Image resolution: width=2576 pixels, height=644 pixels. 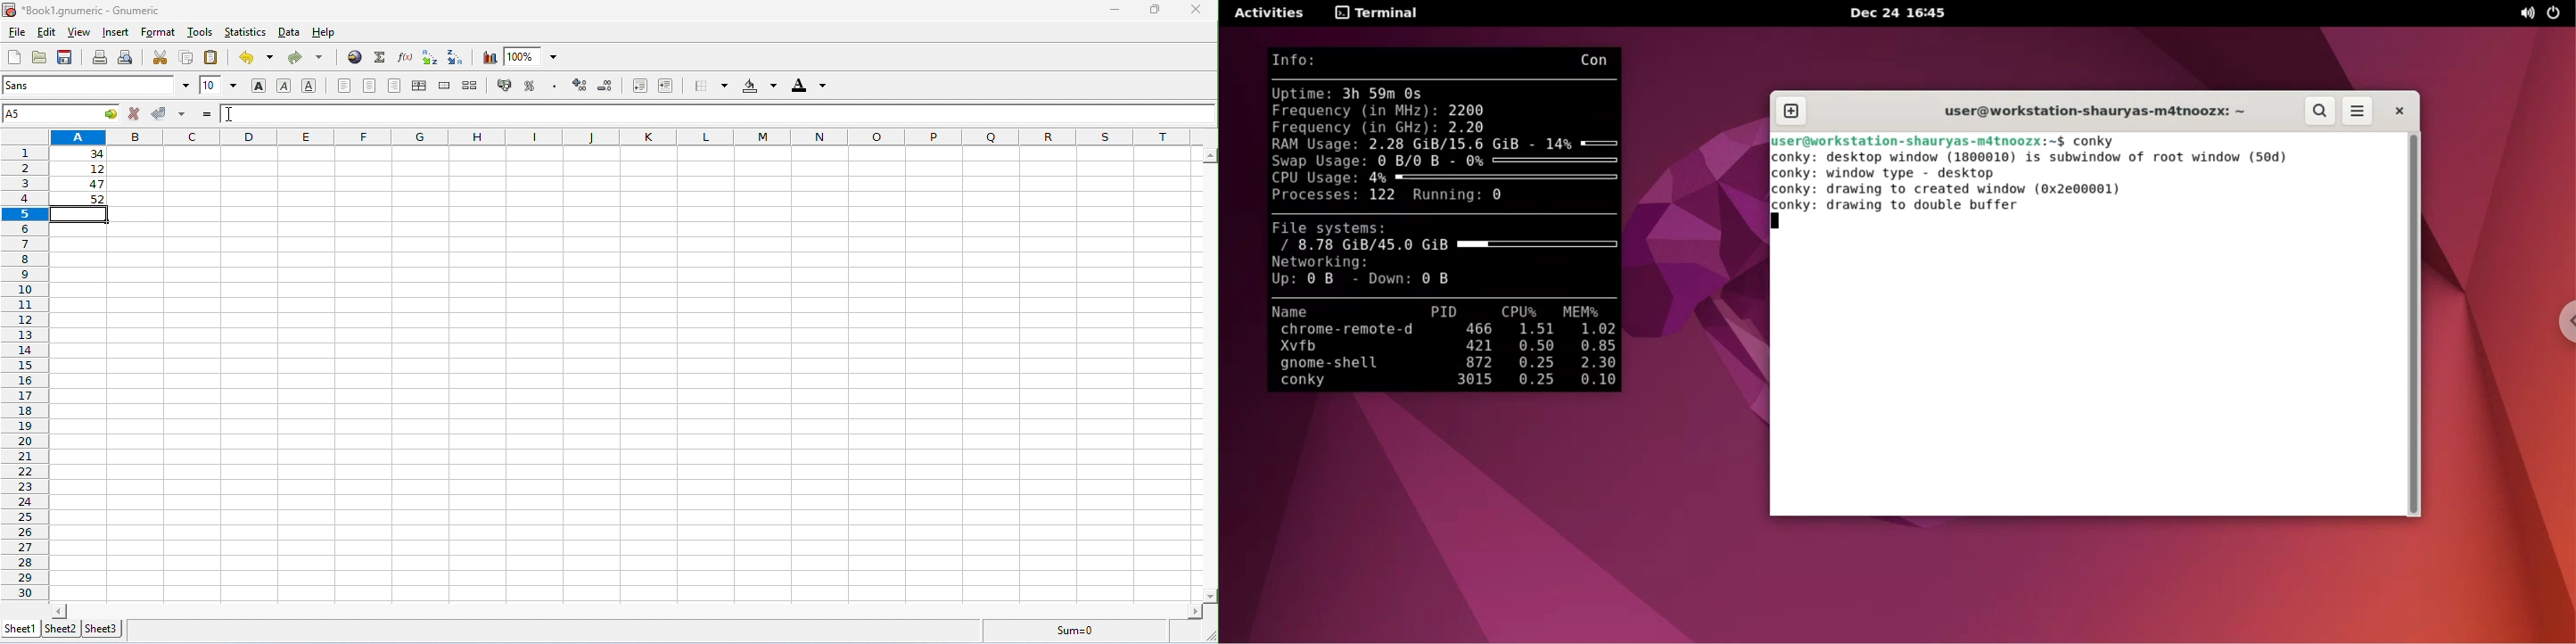 What do you see at coordinates (381, 57) in the screenshot?
I see `sum` at bounding box center [381, 57].